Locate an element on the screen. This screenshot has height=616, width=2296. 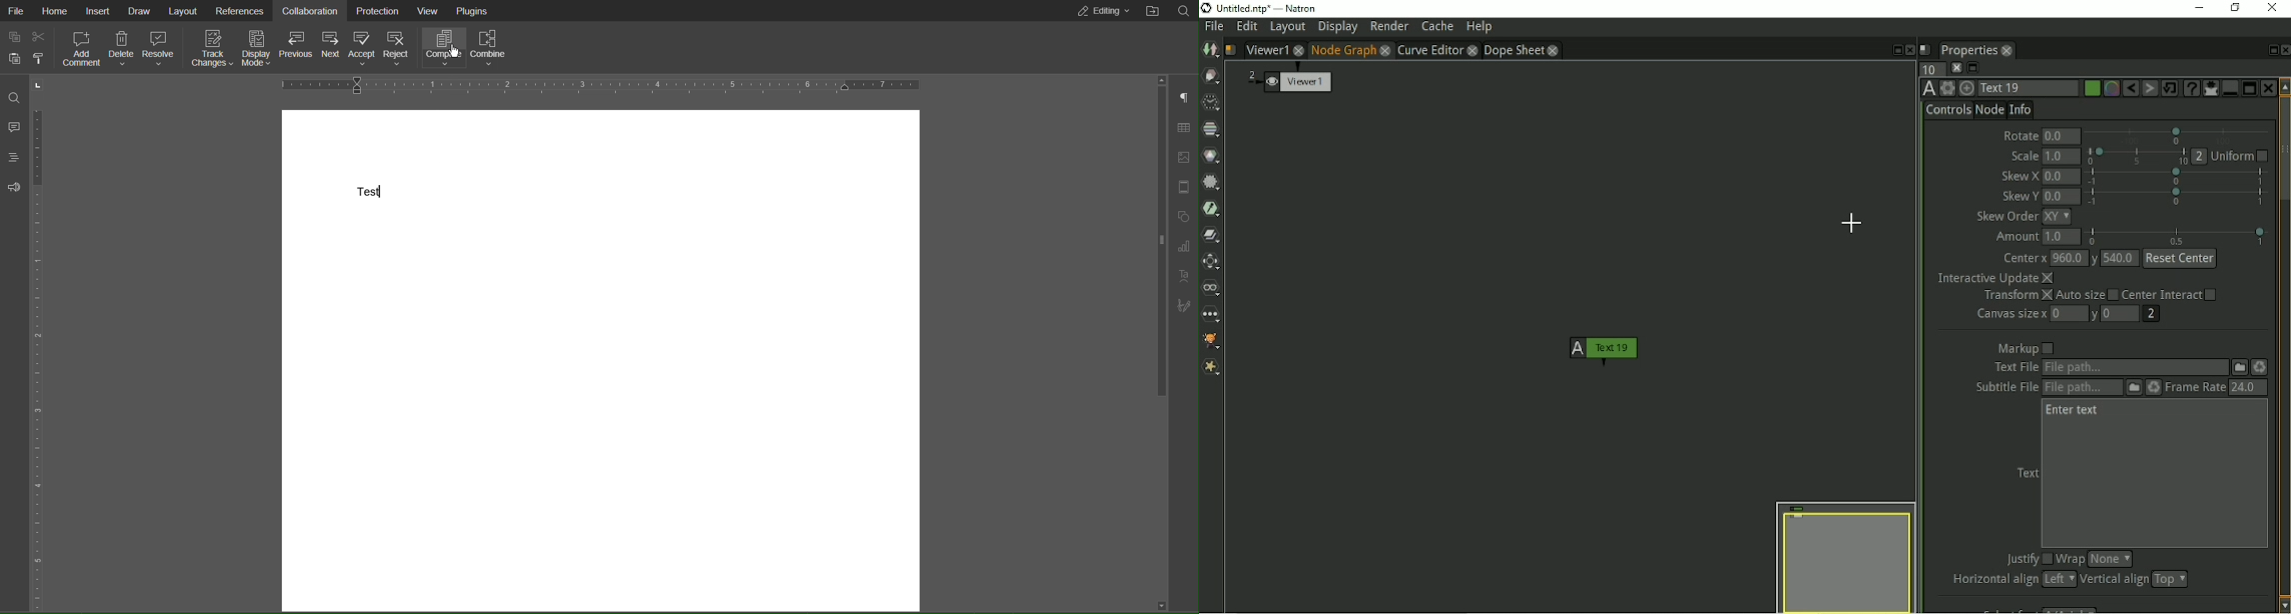
Insert is located at coordinates (99, 11).